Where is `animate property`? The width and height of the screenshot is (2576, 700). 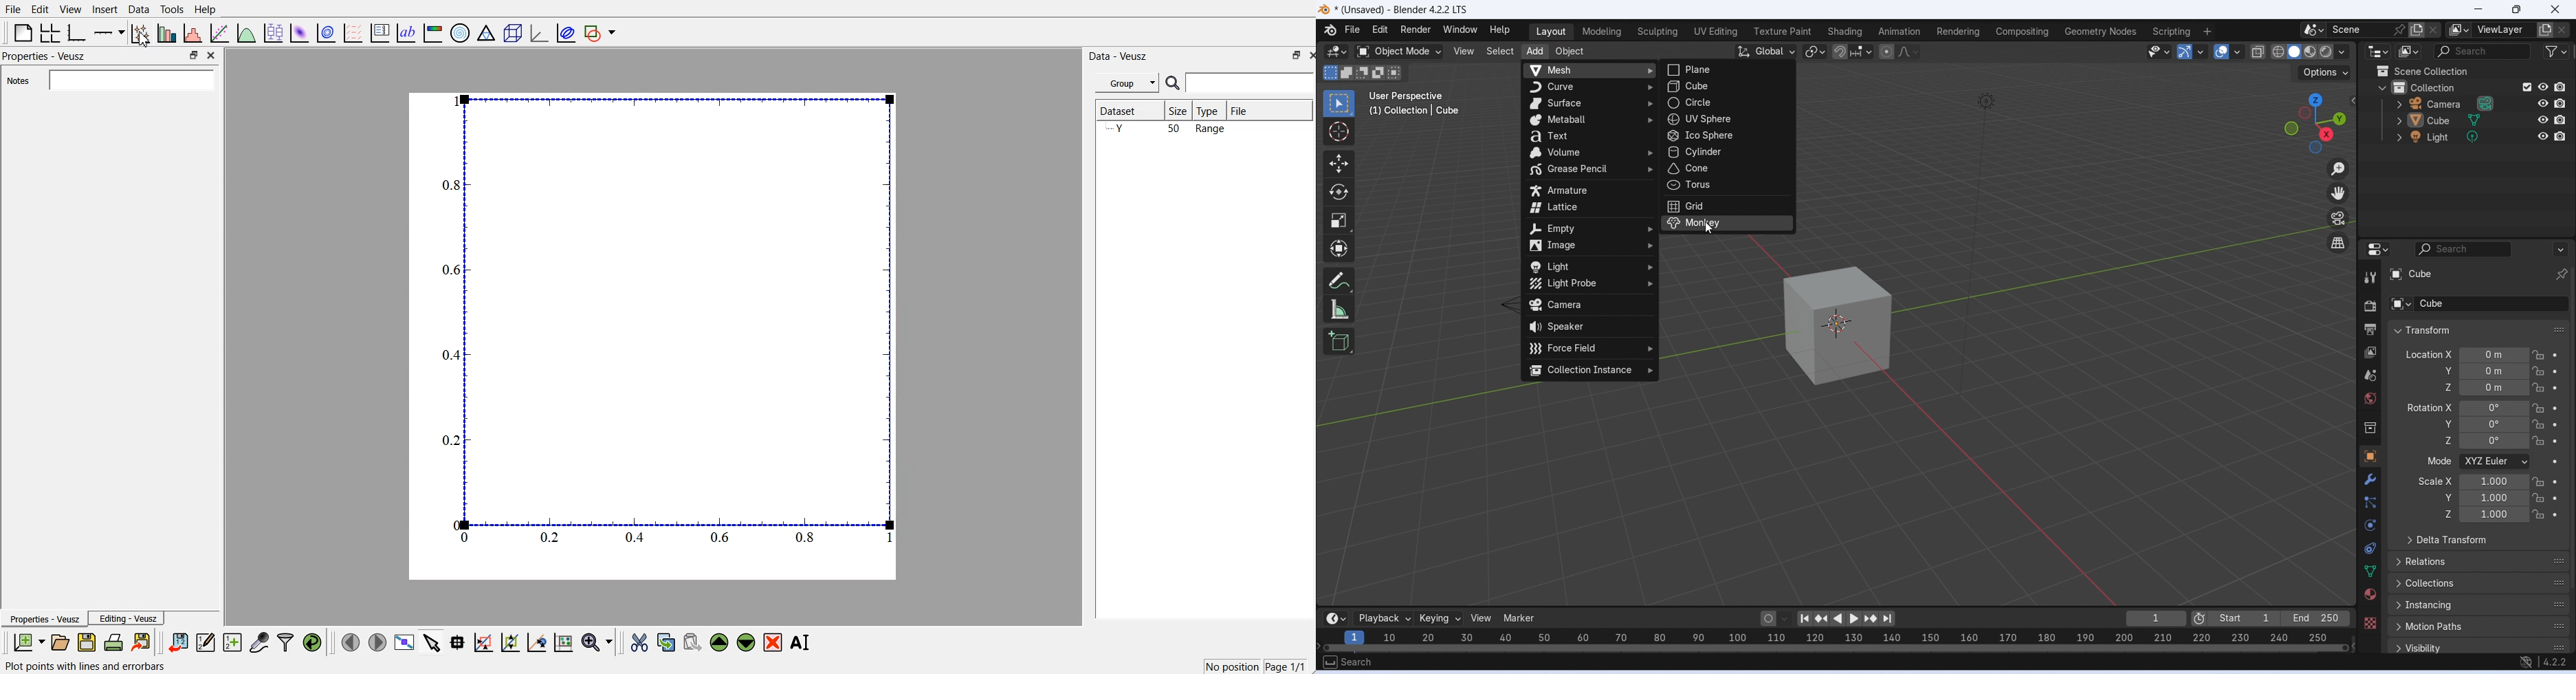 animate property is located at coordinates (2556, 498).